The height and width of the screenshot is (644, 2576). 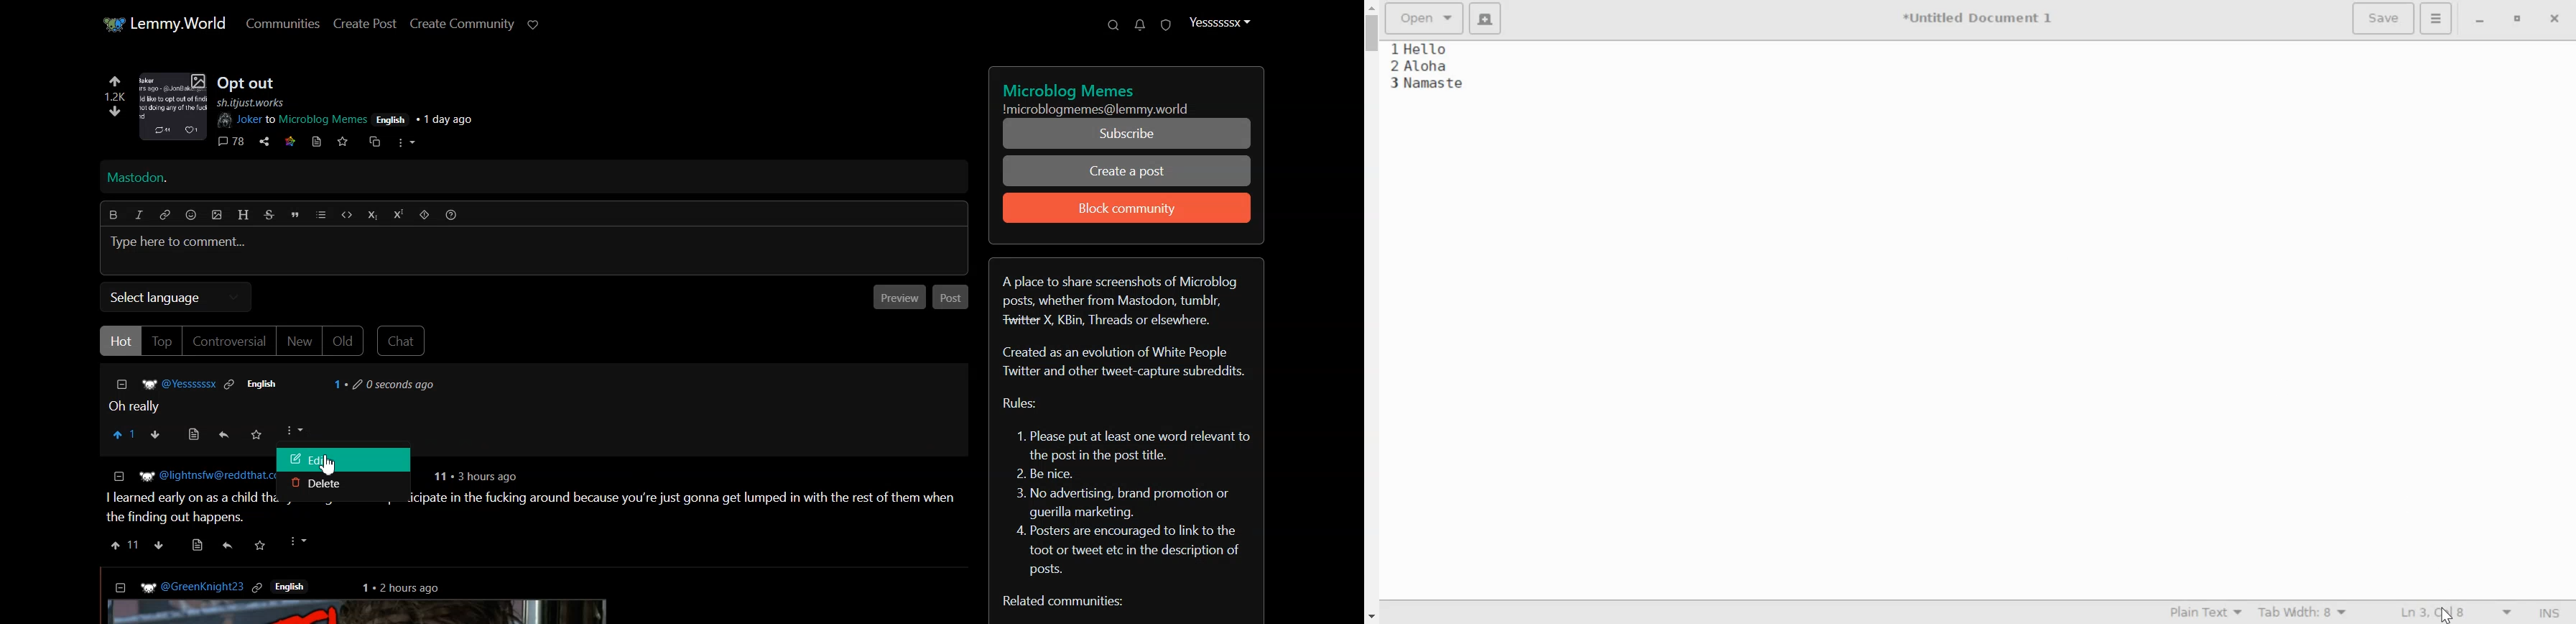 I want to click on posts, so click(x=525, y=596).